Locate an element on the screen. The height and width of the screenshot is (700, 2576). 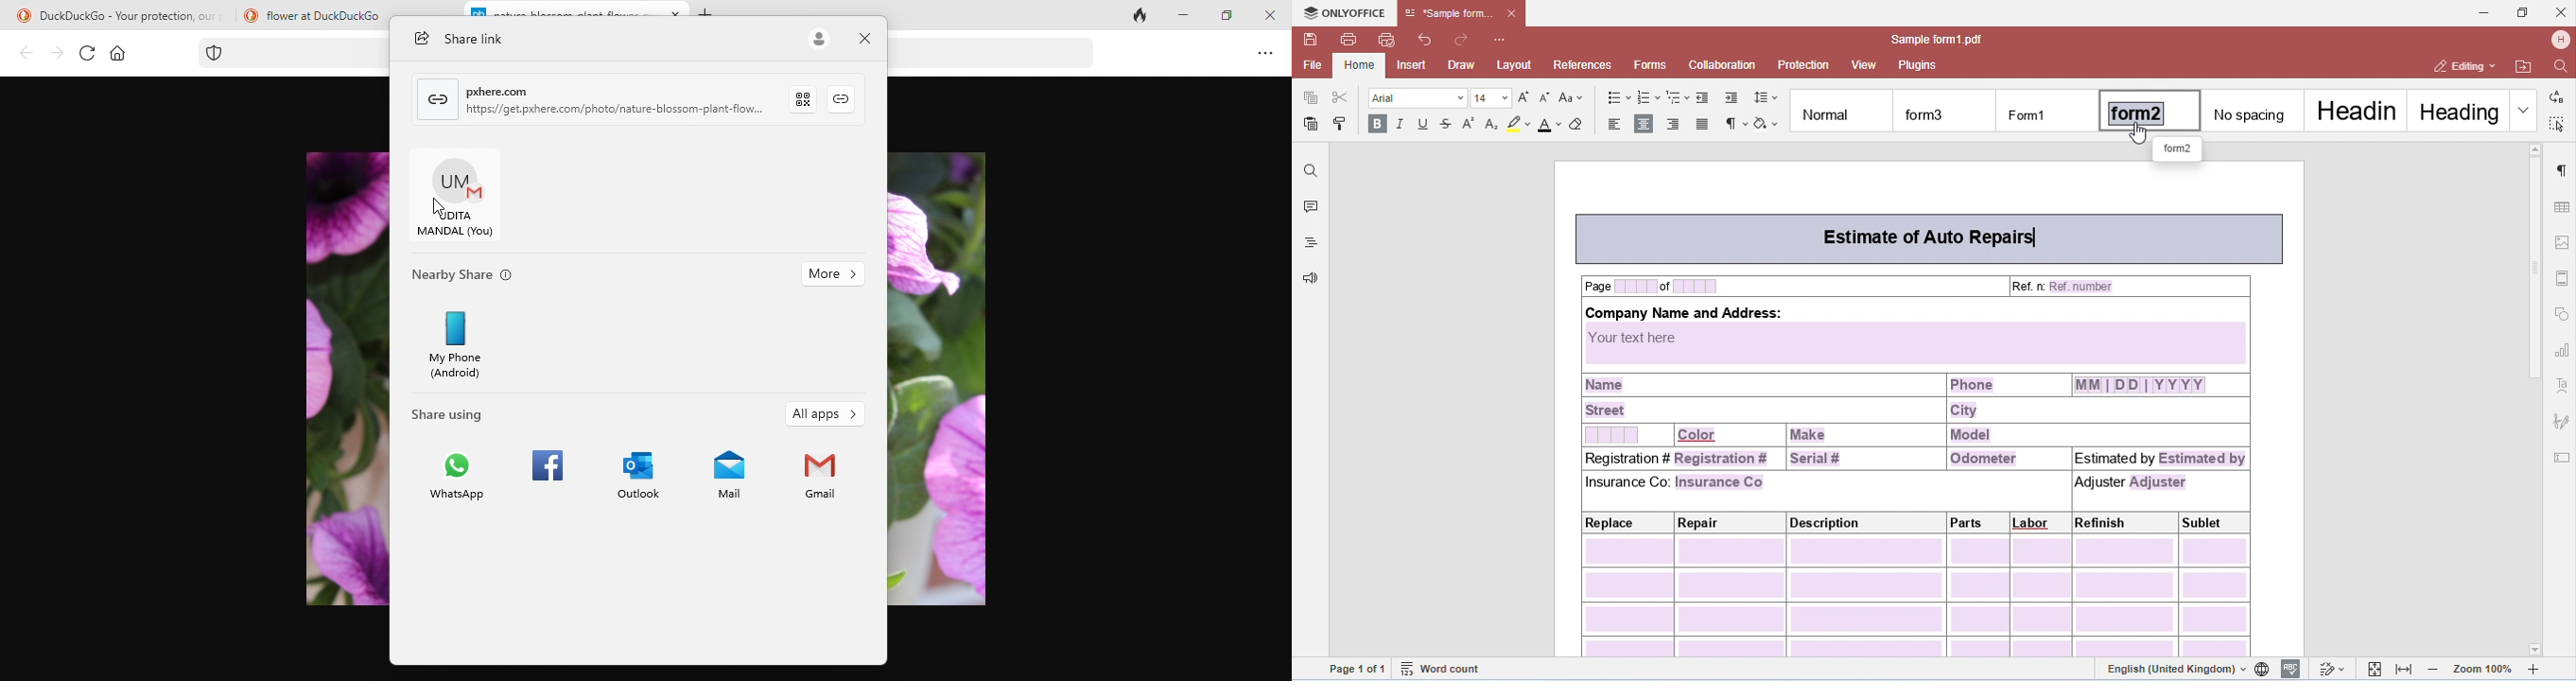
more is located at coordinates (833, 275).